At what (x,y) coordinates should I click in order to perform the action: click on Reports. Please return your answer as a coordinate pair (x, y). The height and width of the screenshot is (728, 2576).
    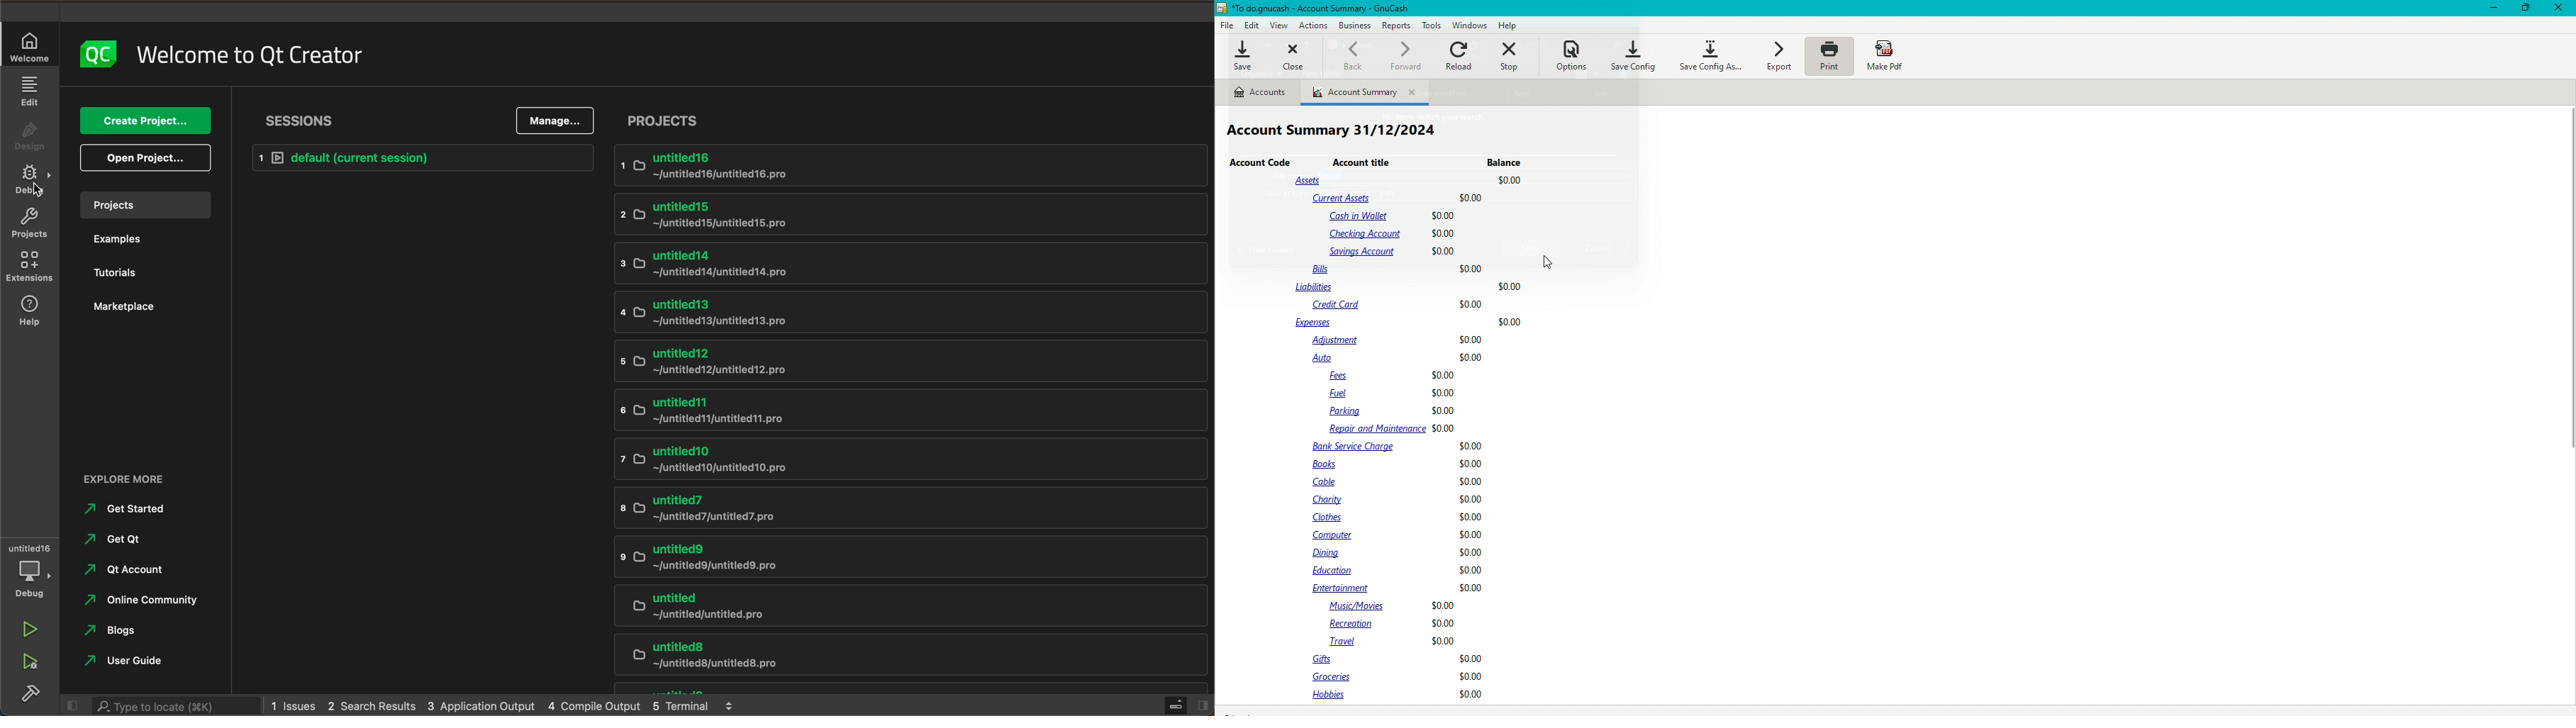
    Looking at the image, I should click on (1397, 26).